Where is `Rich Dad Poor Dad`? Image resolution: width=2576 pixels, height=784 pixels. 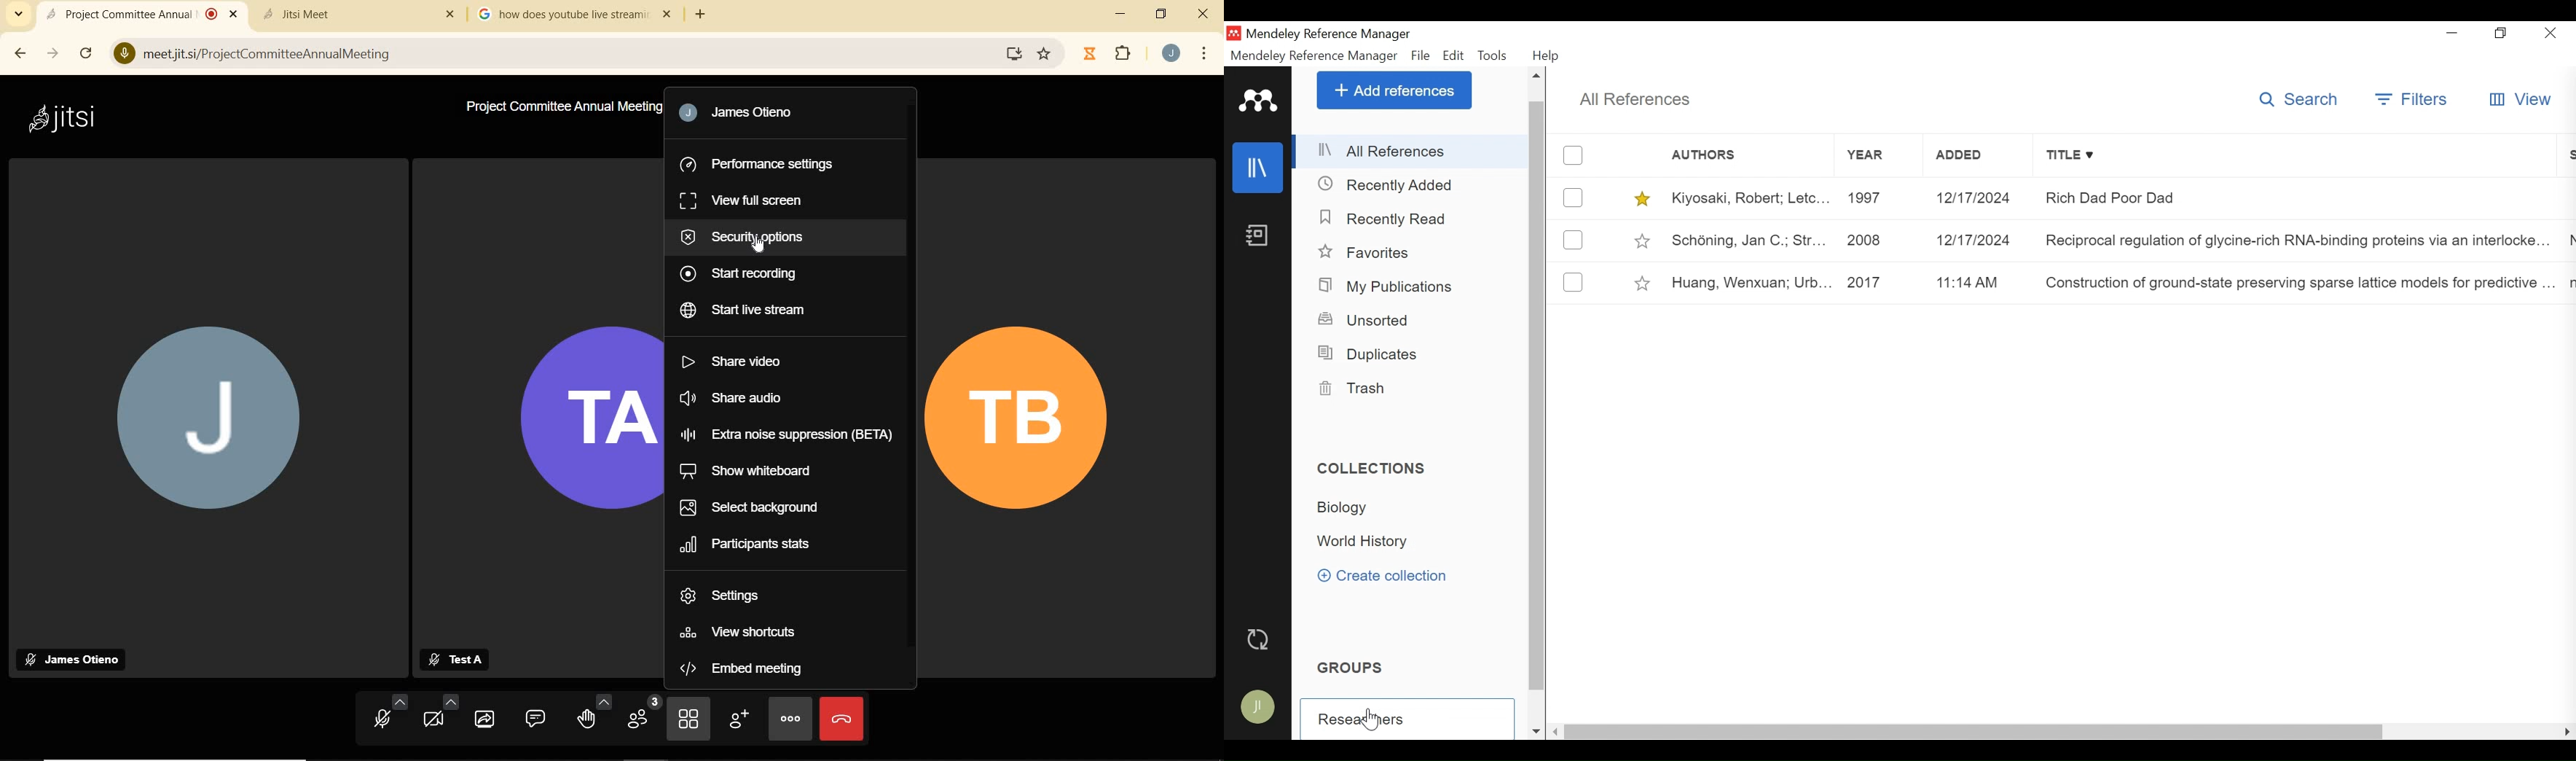
Rich Dad Poor Dad is located at coordinates (2299, 197).